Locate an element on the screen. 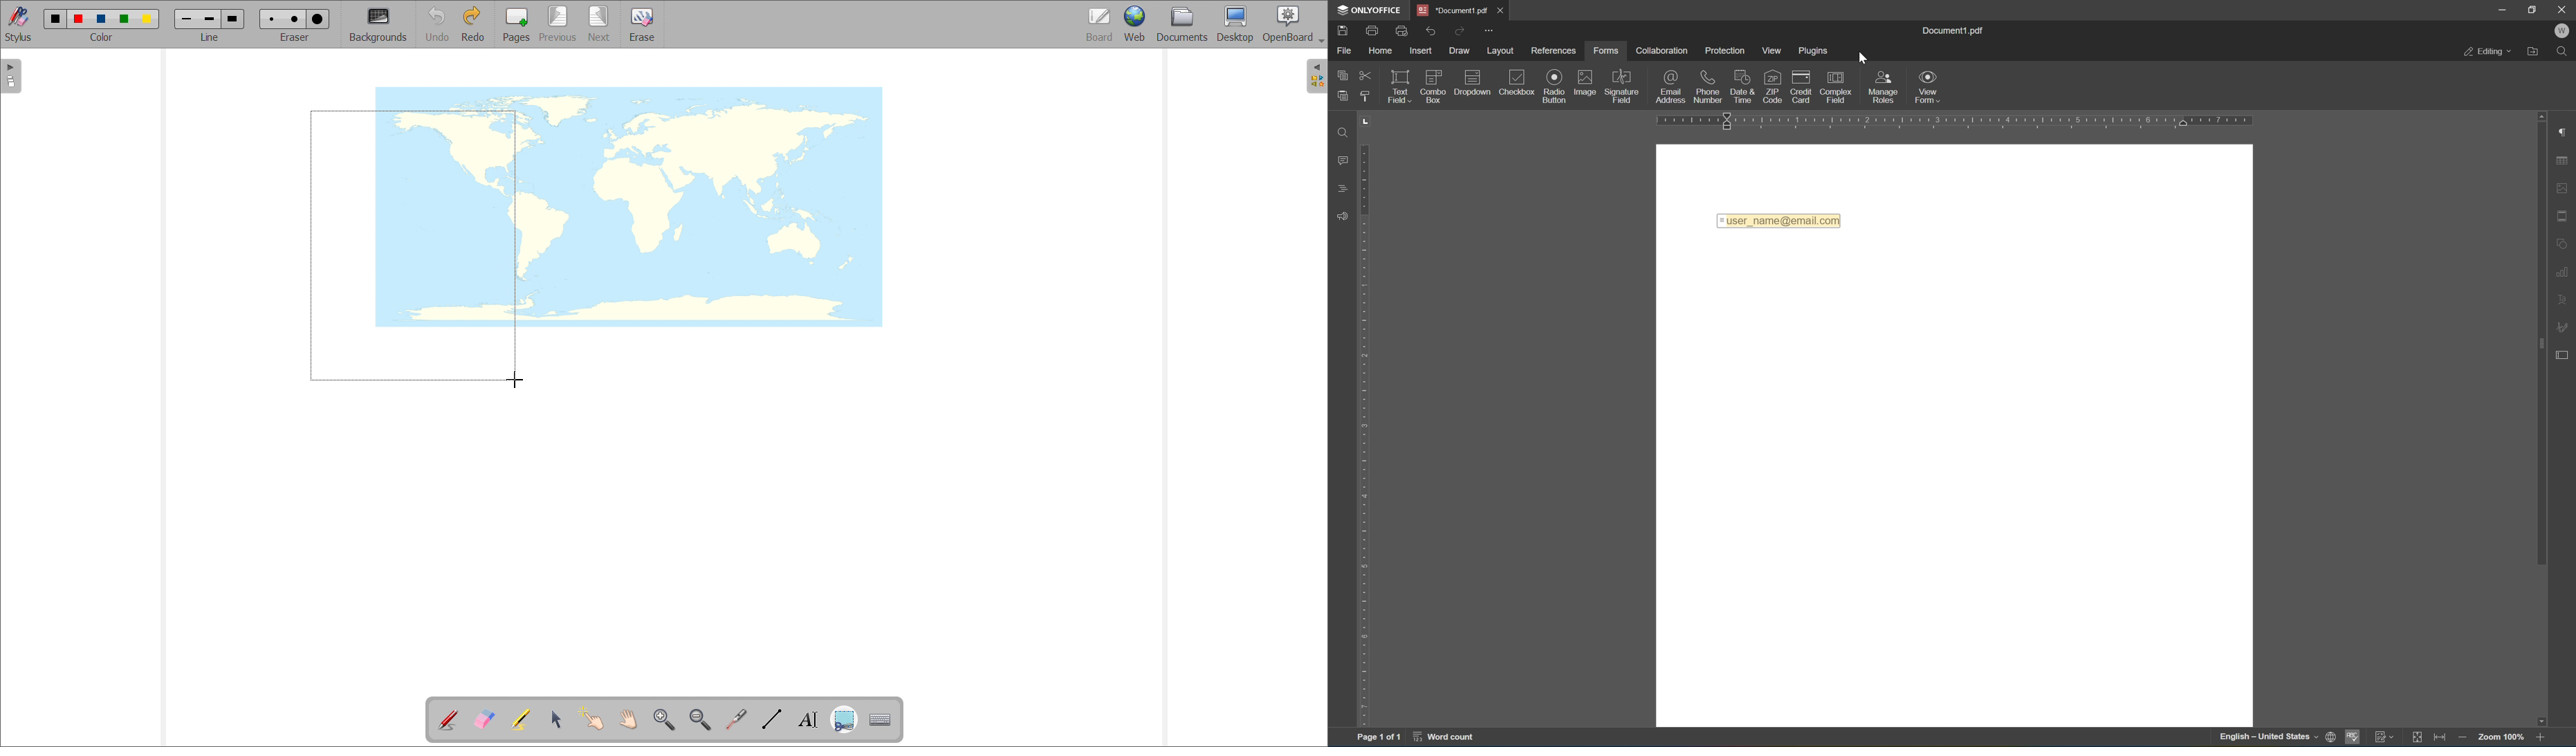 The height and width of the screenshot is (756, 2576). image is located at coordinates (1583, 83).